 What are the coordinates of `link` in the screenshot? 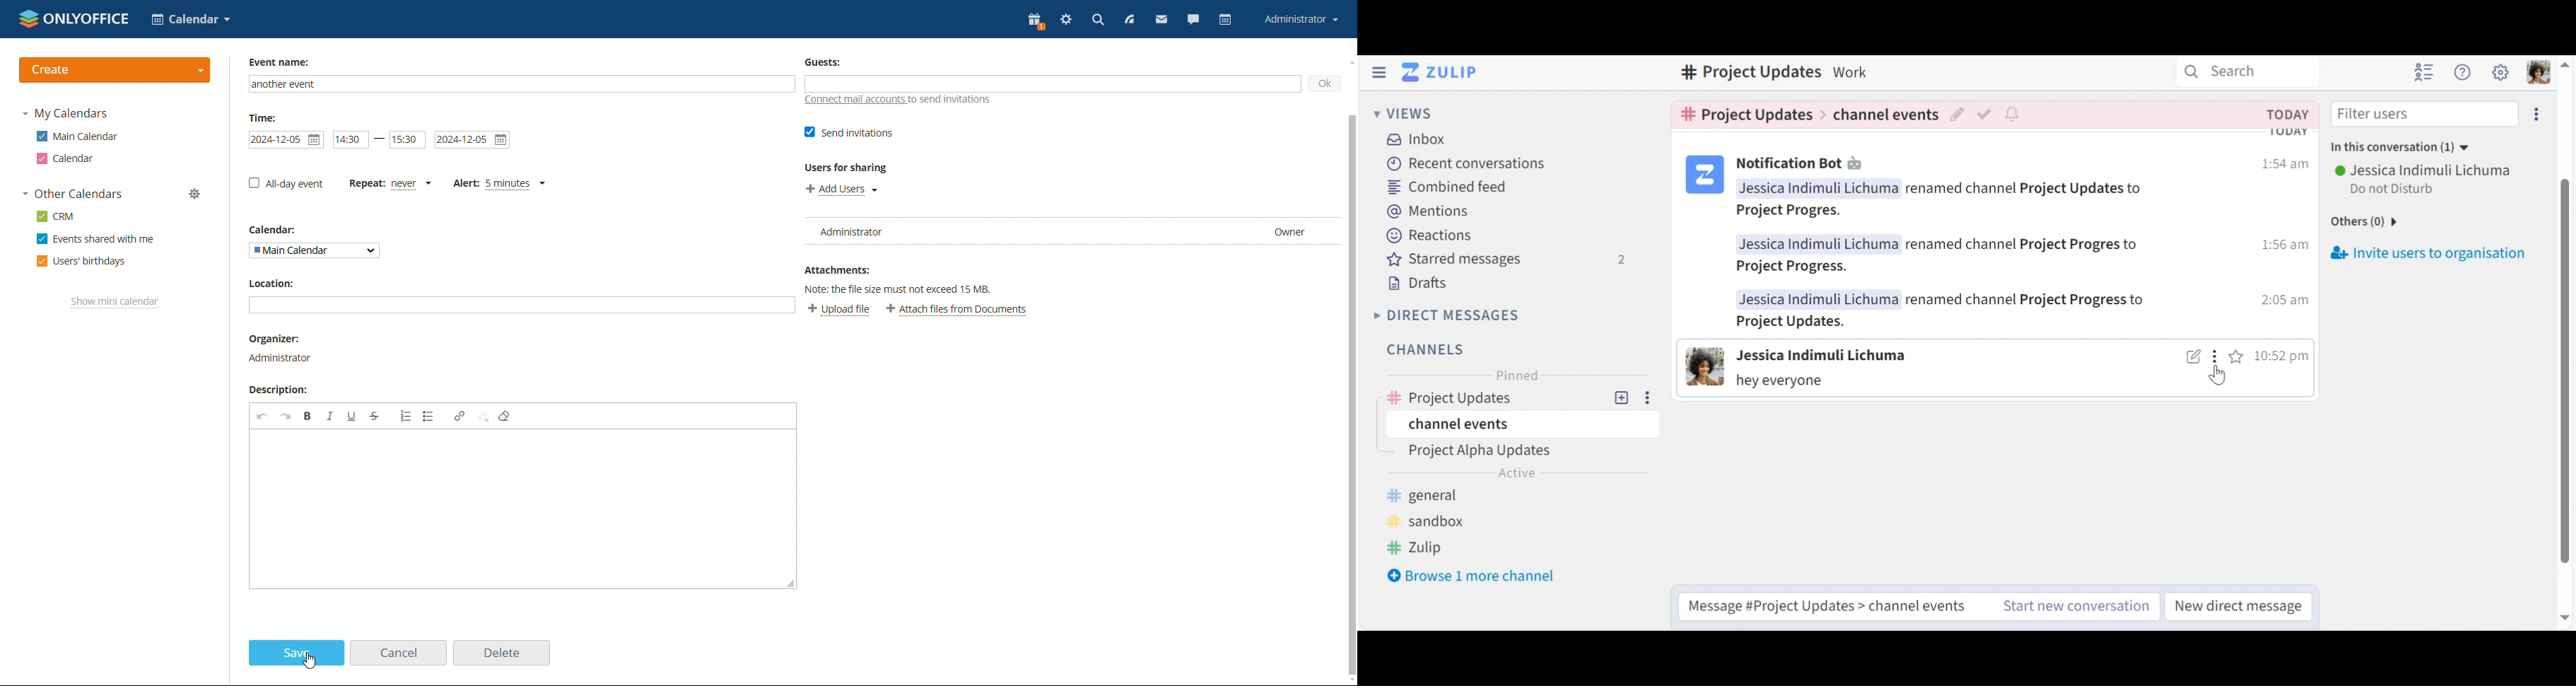 It's located at (459, 416).